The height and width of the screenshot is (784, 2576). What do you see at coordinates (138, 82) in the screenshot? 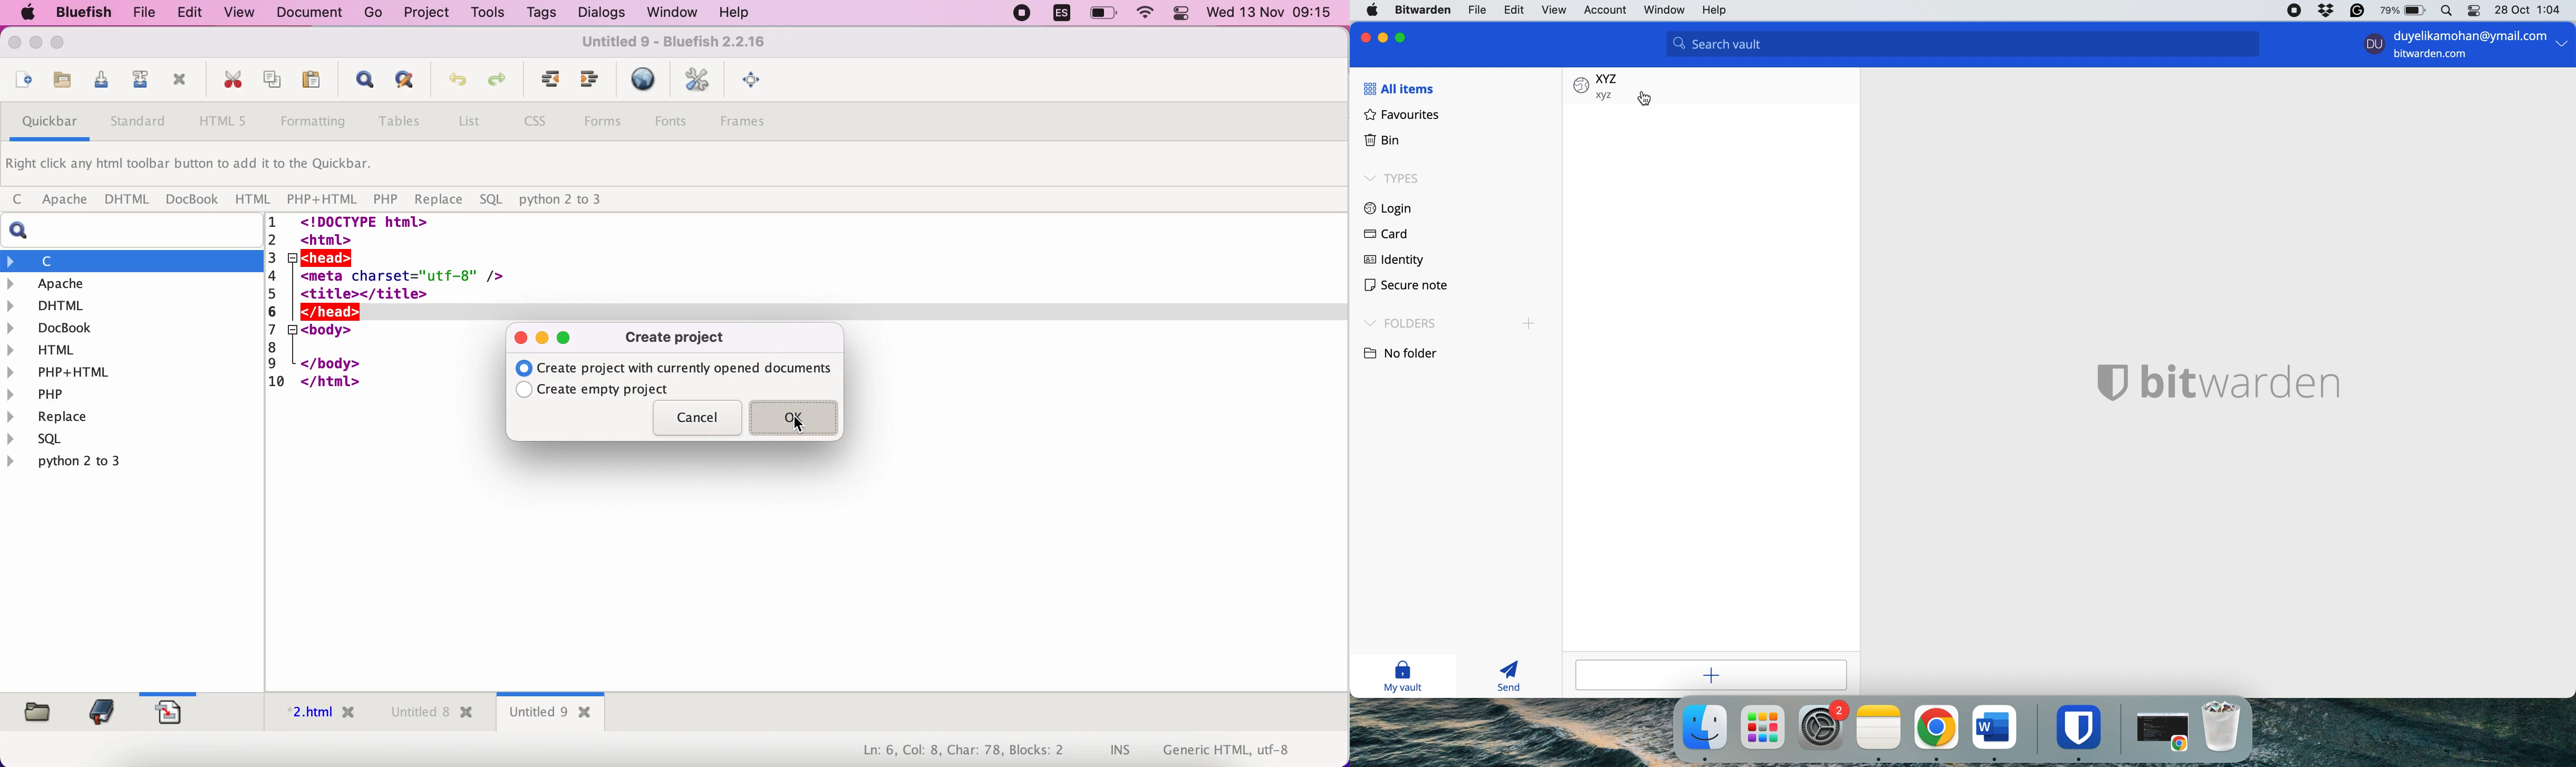
I see `save file as` at bounding box center [138, 82].